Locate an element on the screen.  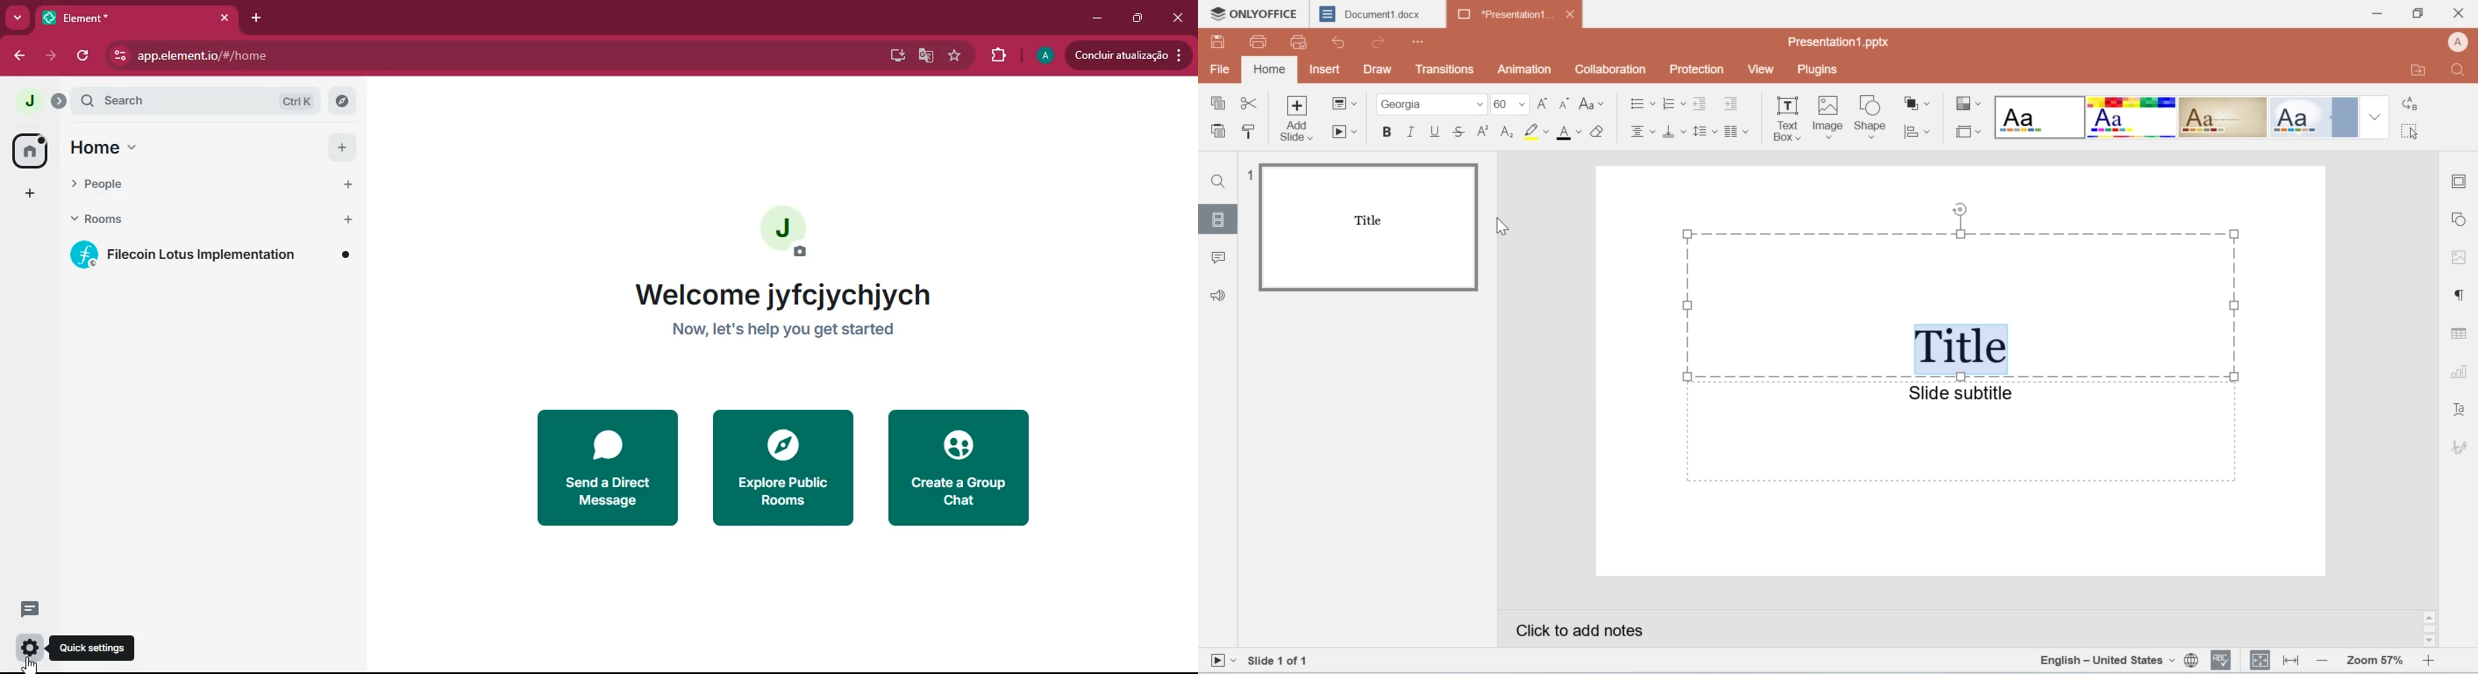
animation is located at coordinates (1527, 69).